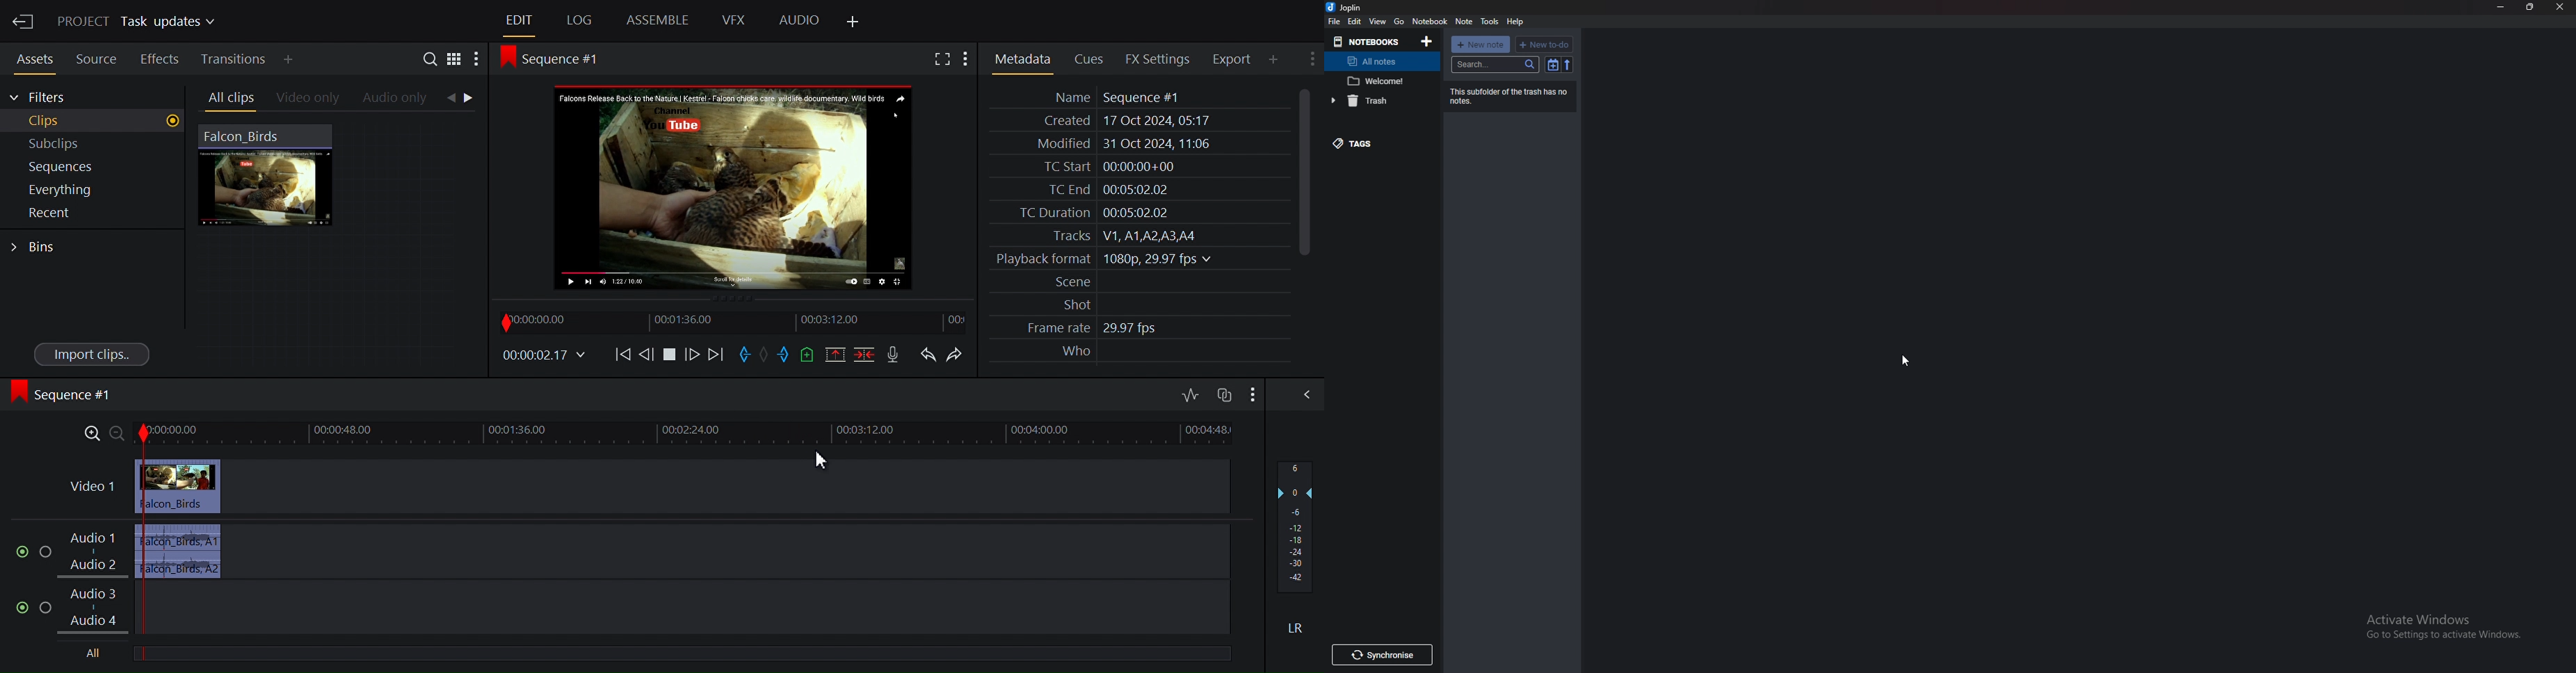 The width and height of the screenshot is (2576, 700). What do you see at coordinates (1334, 21) in the screenshot?
I see `file` at bounding box center [1334, 21].